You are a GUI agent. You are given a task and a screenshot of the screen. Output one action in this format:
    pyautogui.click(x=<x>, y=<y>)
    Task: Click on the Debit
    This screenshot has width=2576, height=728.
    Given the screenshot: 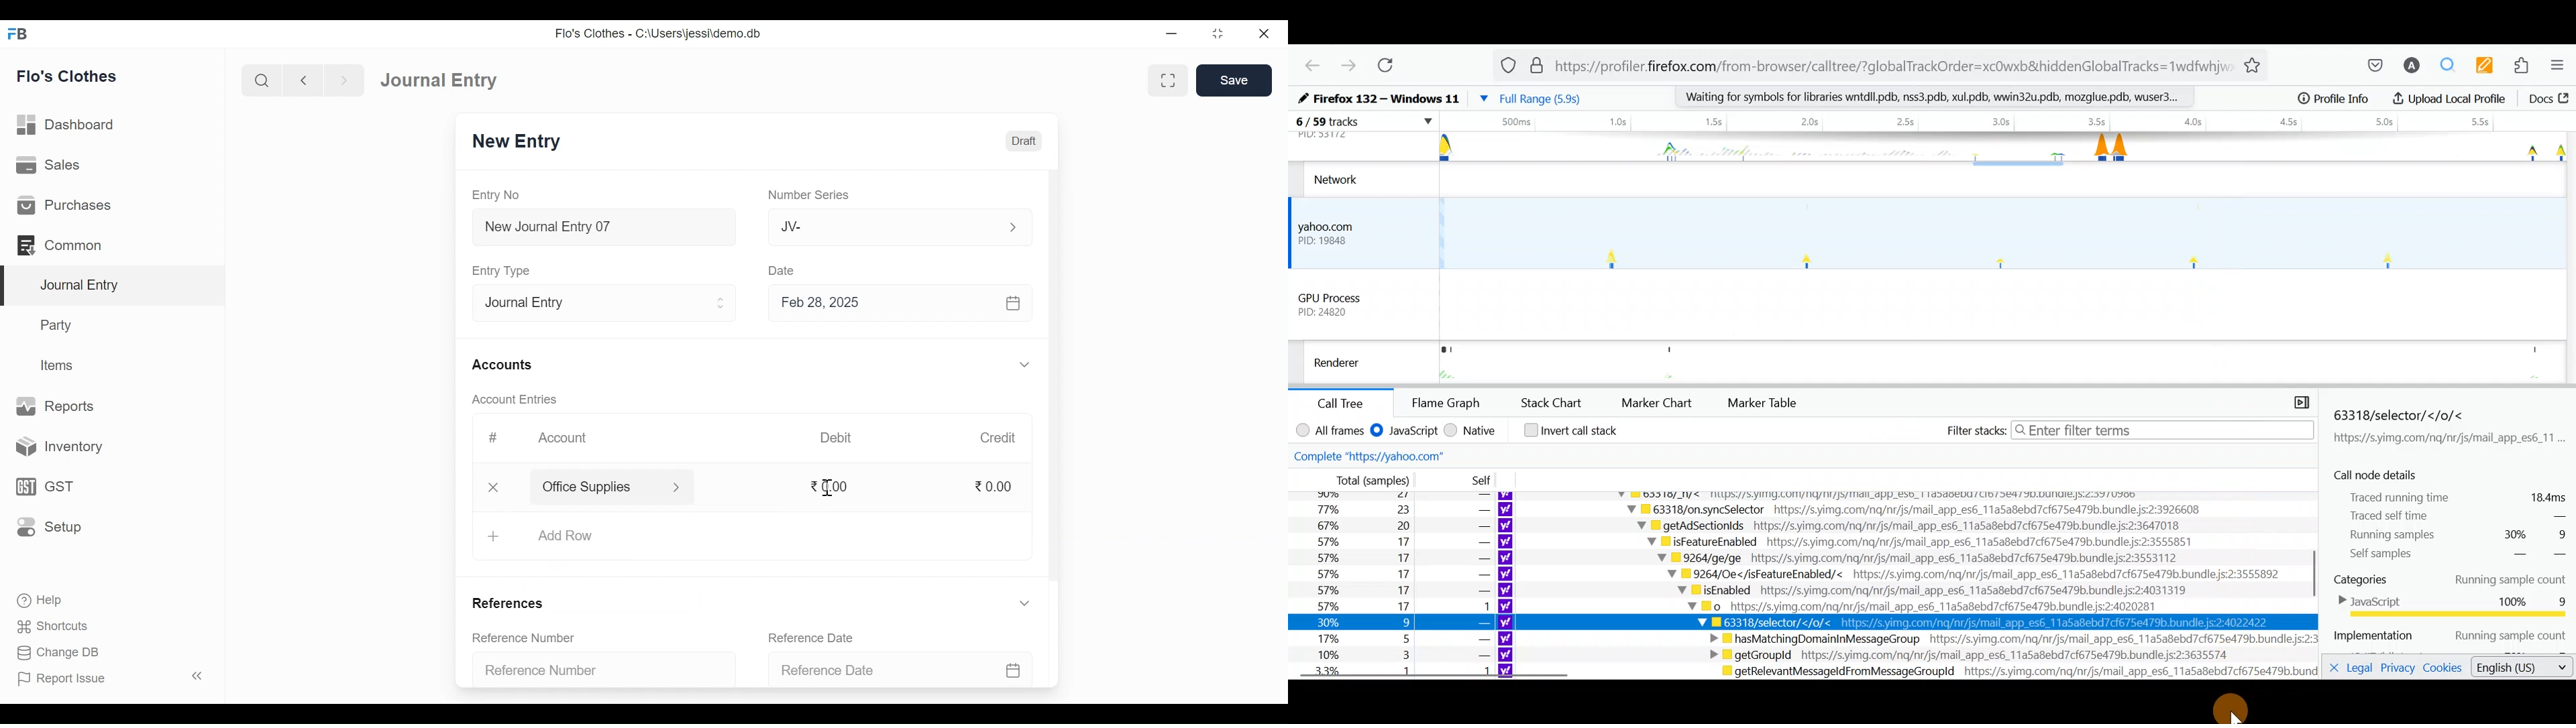 What is the action you would take?
    pyautogui.click(x=835, y=438)
    